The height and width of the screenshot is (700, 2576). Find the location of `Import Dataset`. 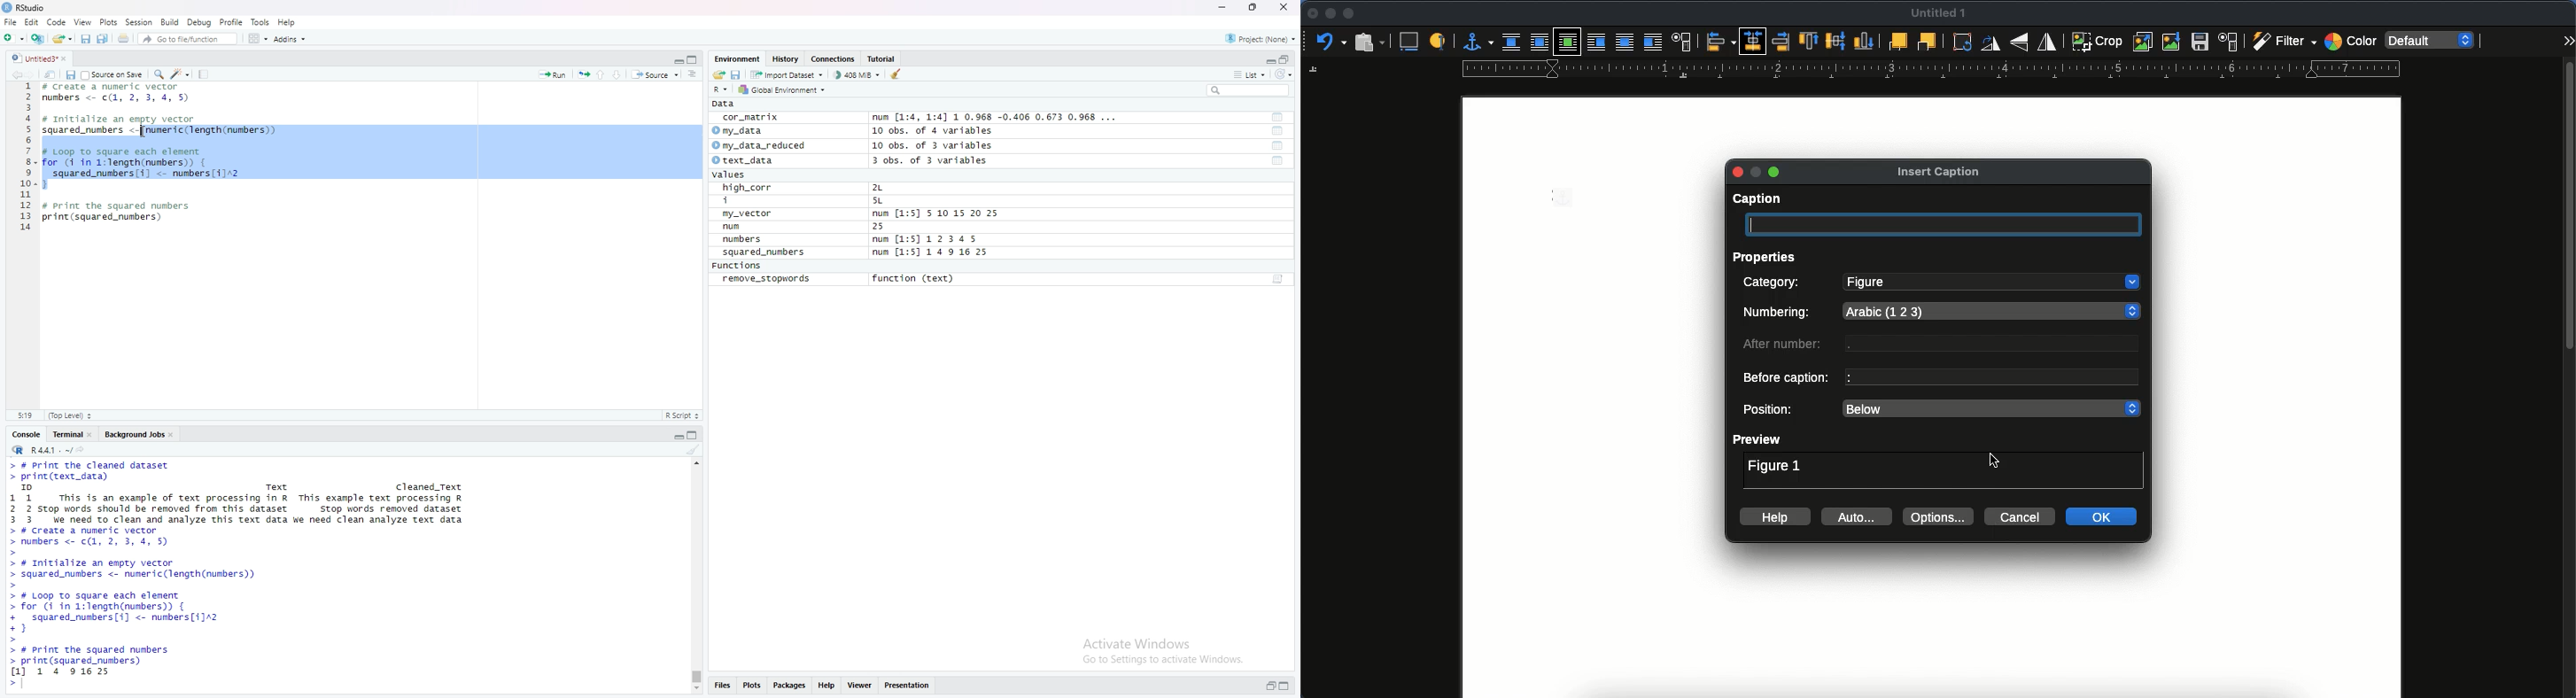

Import Dataset is located at coordinates (787, 74).